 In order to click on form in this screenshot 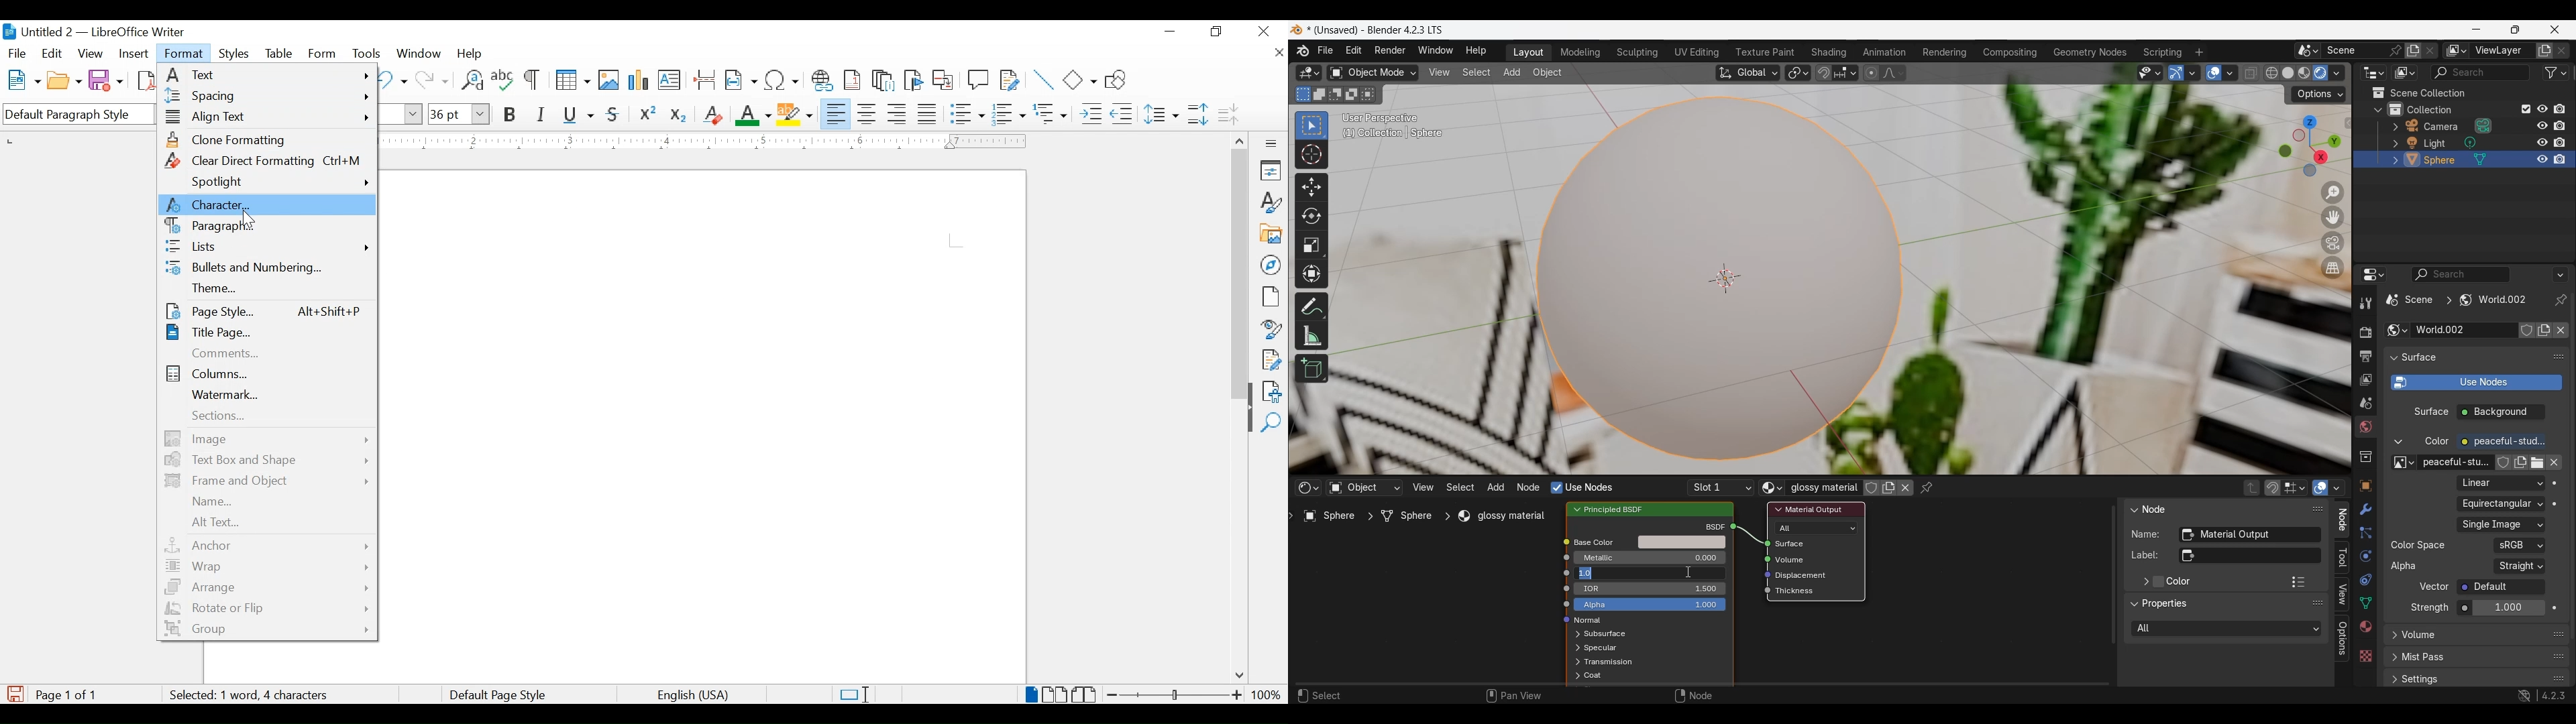, I will do `click(323, 54)`.